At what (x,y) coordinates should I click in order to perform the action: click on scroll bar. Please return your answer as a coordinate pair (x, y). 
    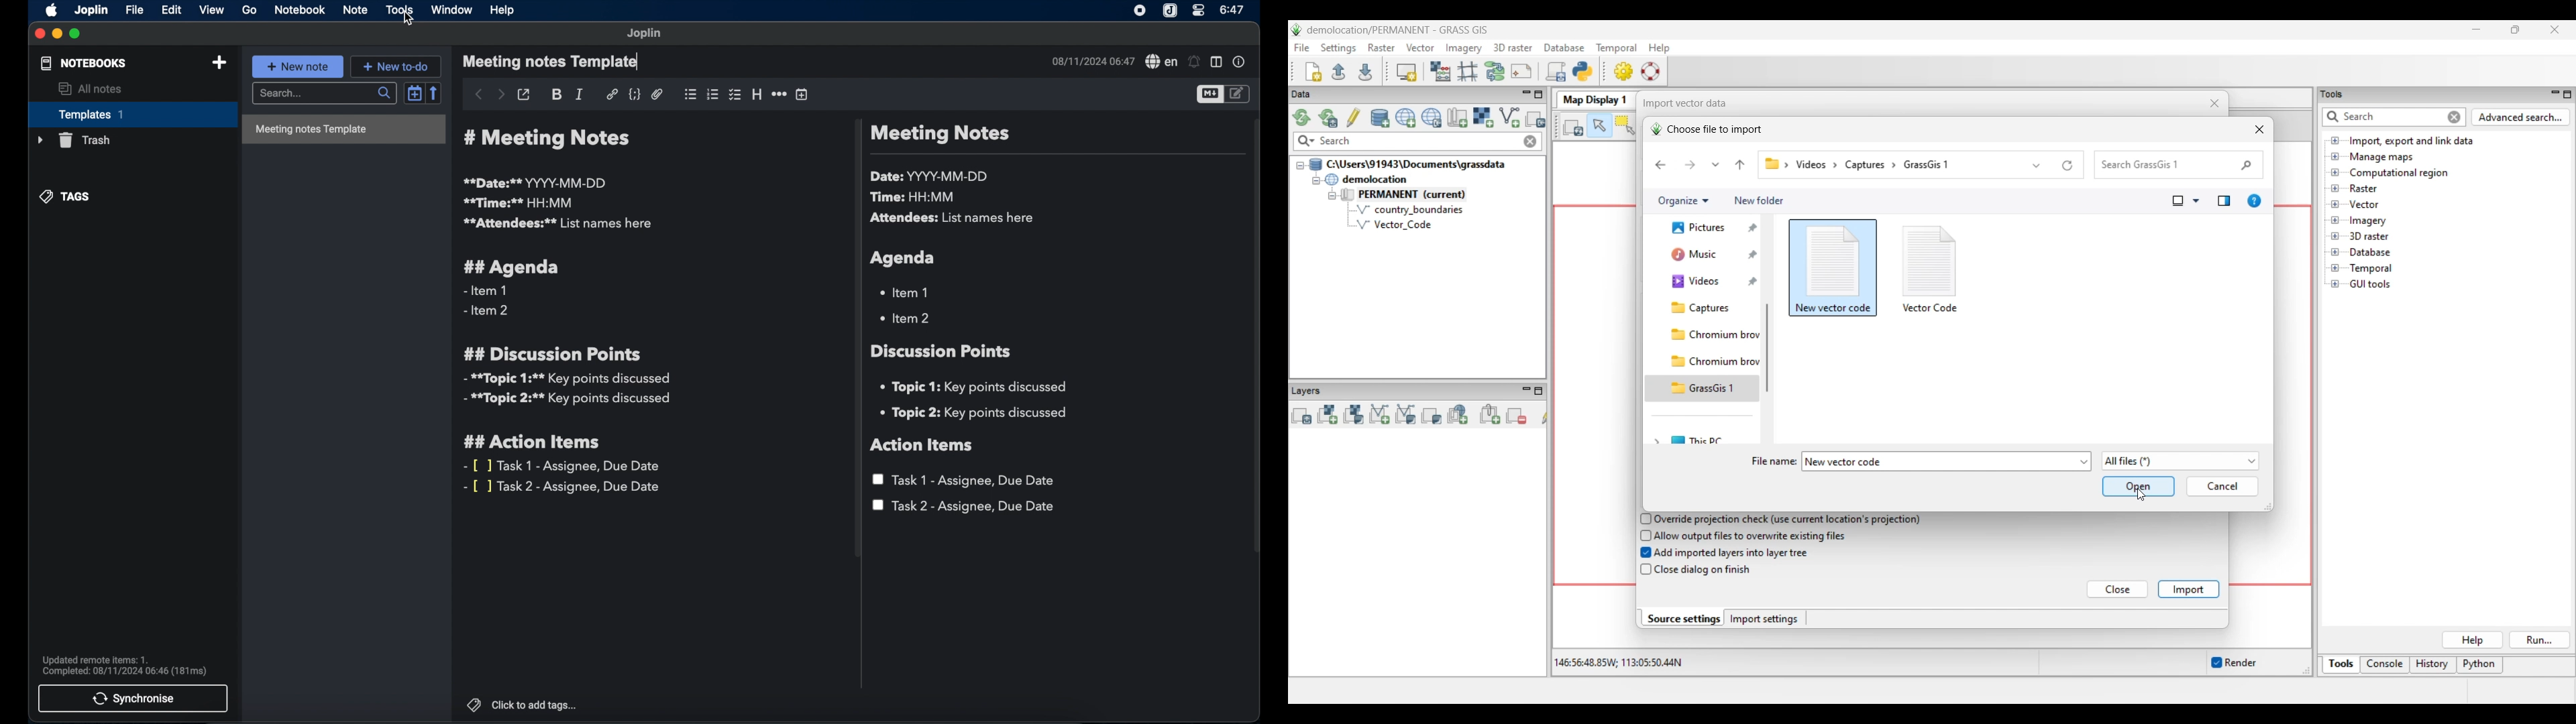
    Looking at the image, I should click on (1257, 345).